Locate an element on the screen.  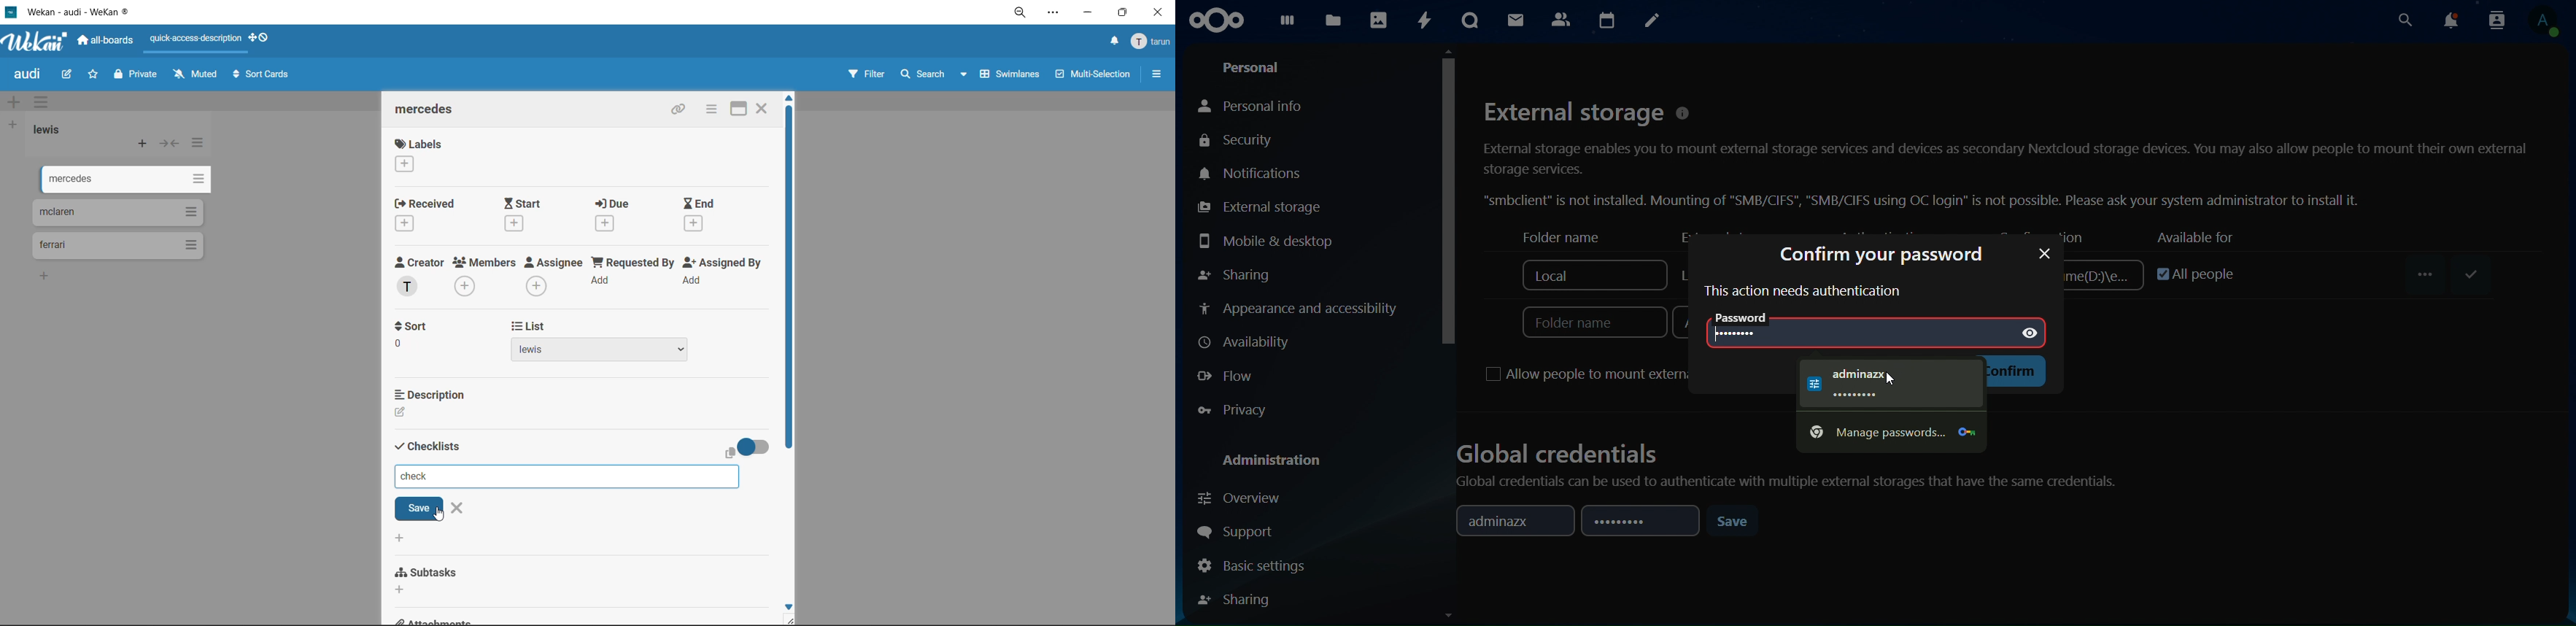
end is located at coordinates (701, 216).